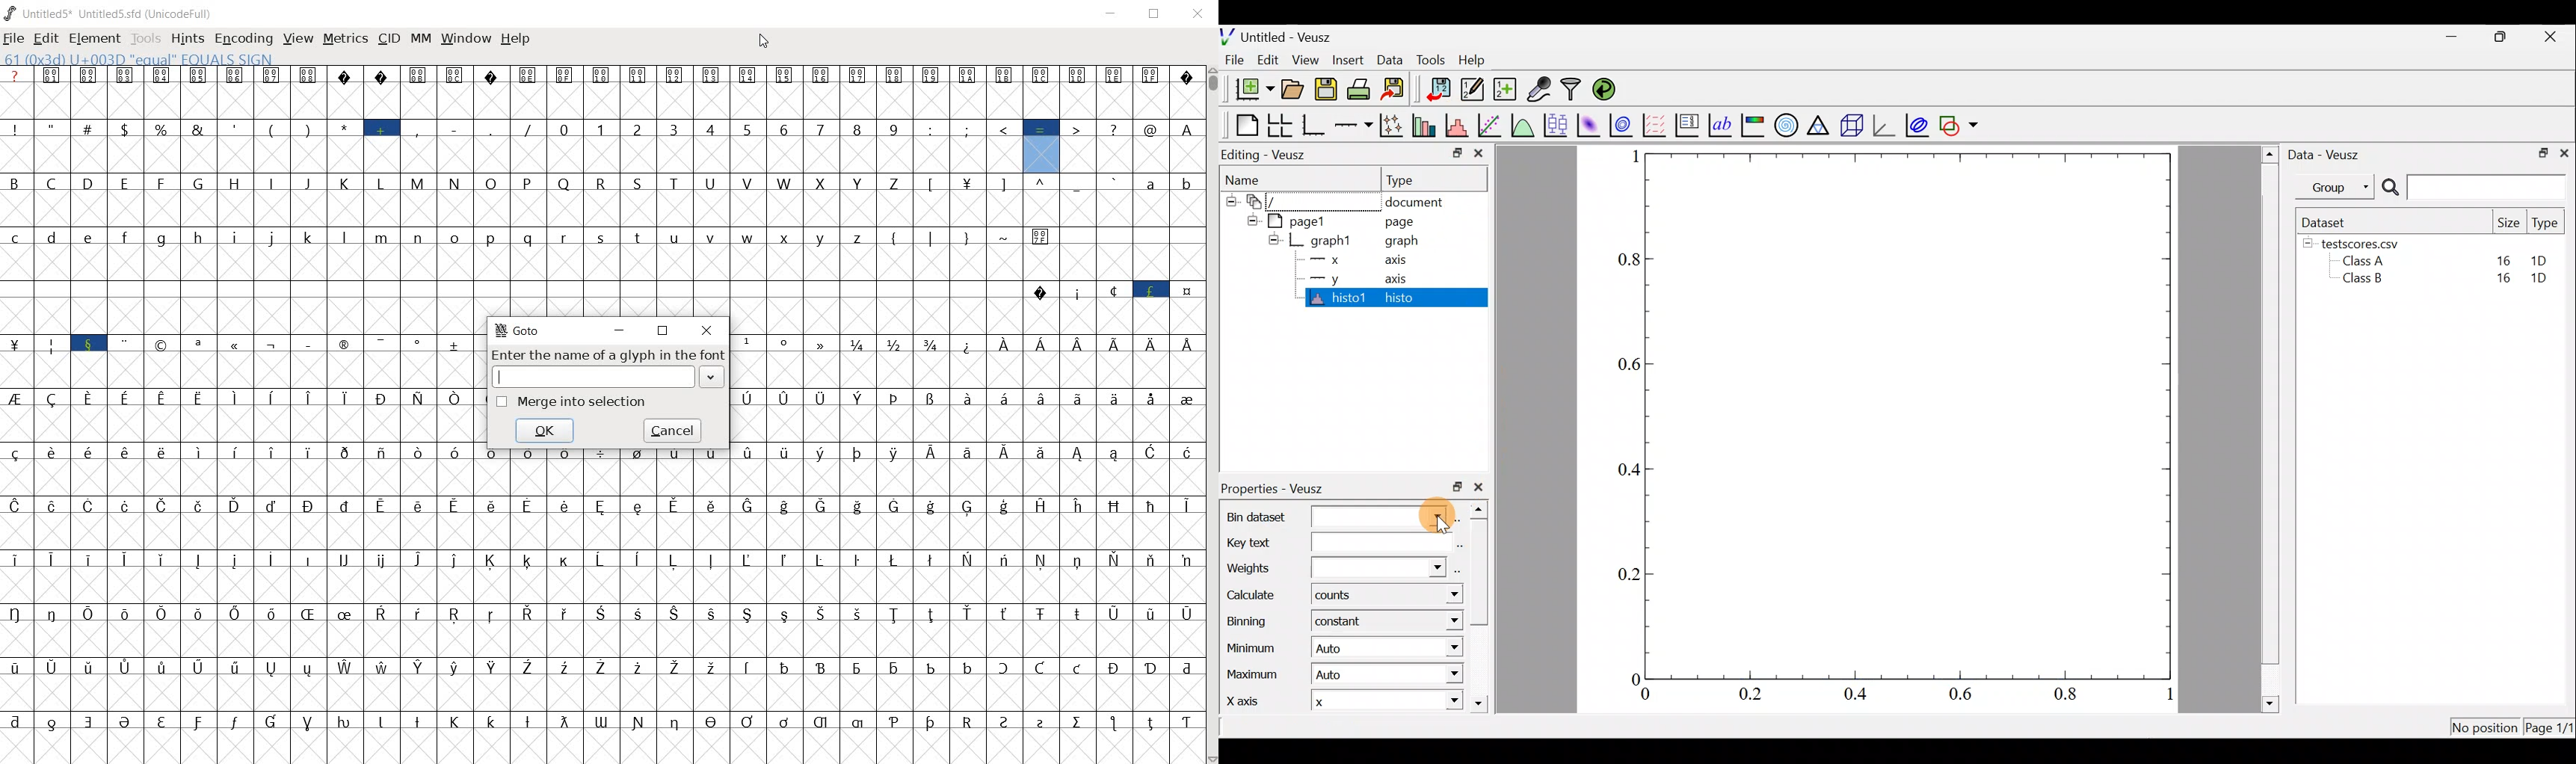  What do you see at coordinates (837, 191) in the screenshot?
I see `glyph characters` at bounding box center [837, 191].